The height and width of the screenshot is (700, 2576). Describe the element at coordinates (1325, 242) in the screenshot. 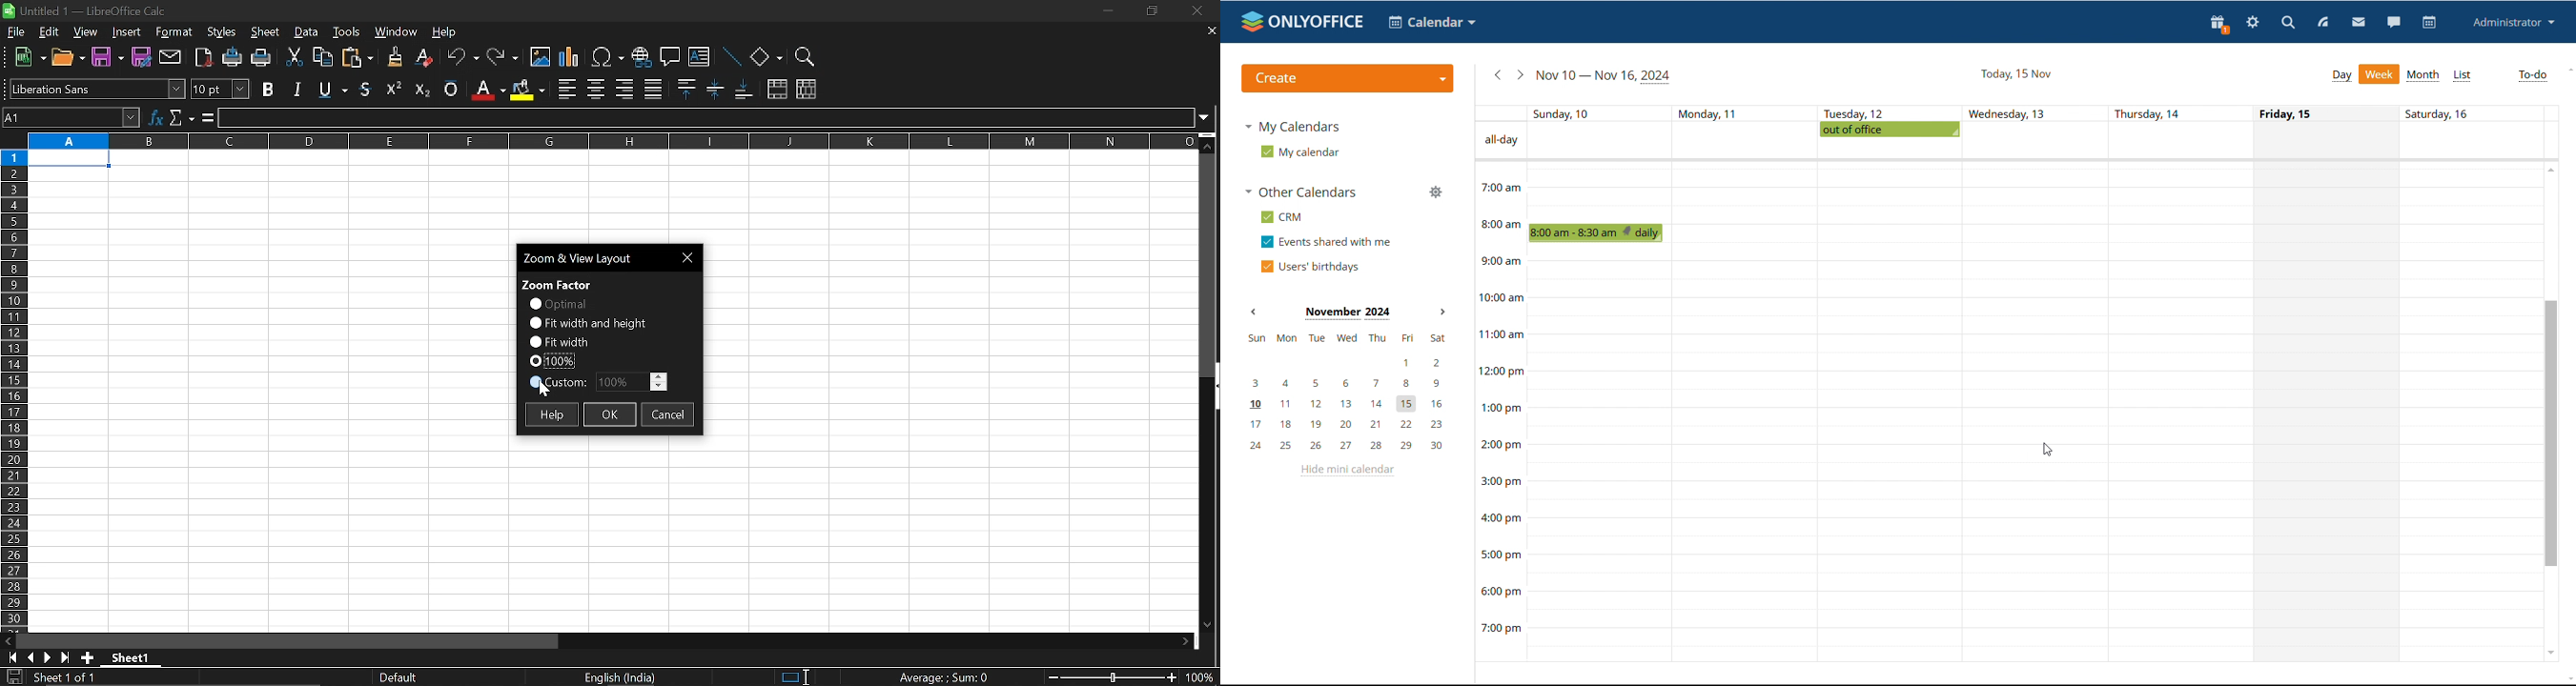

I see `events shared with me` at that location.